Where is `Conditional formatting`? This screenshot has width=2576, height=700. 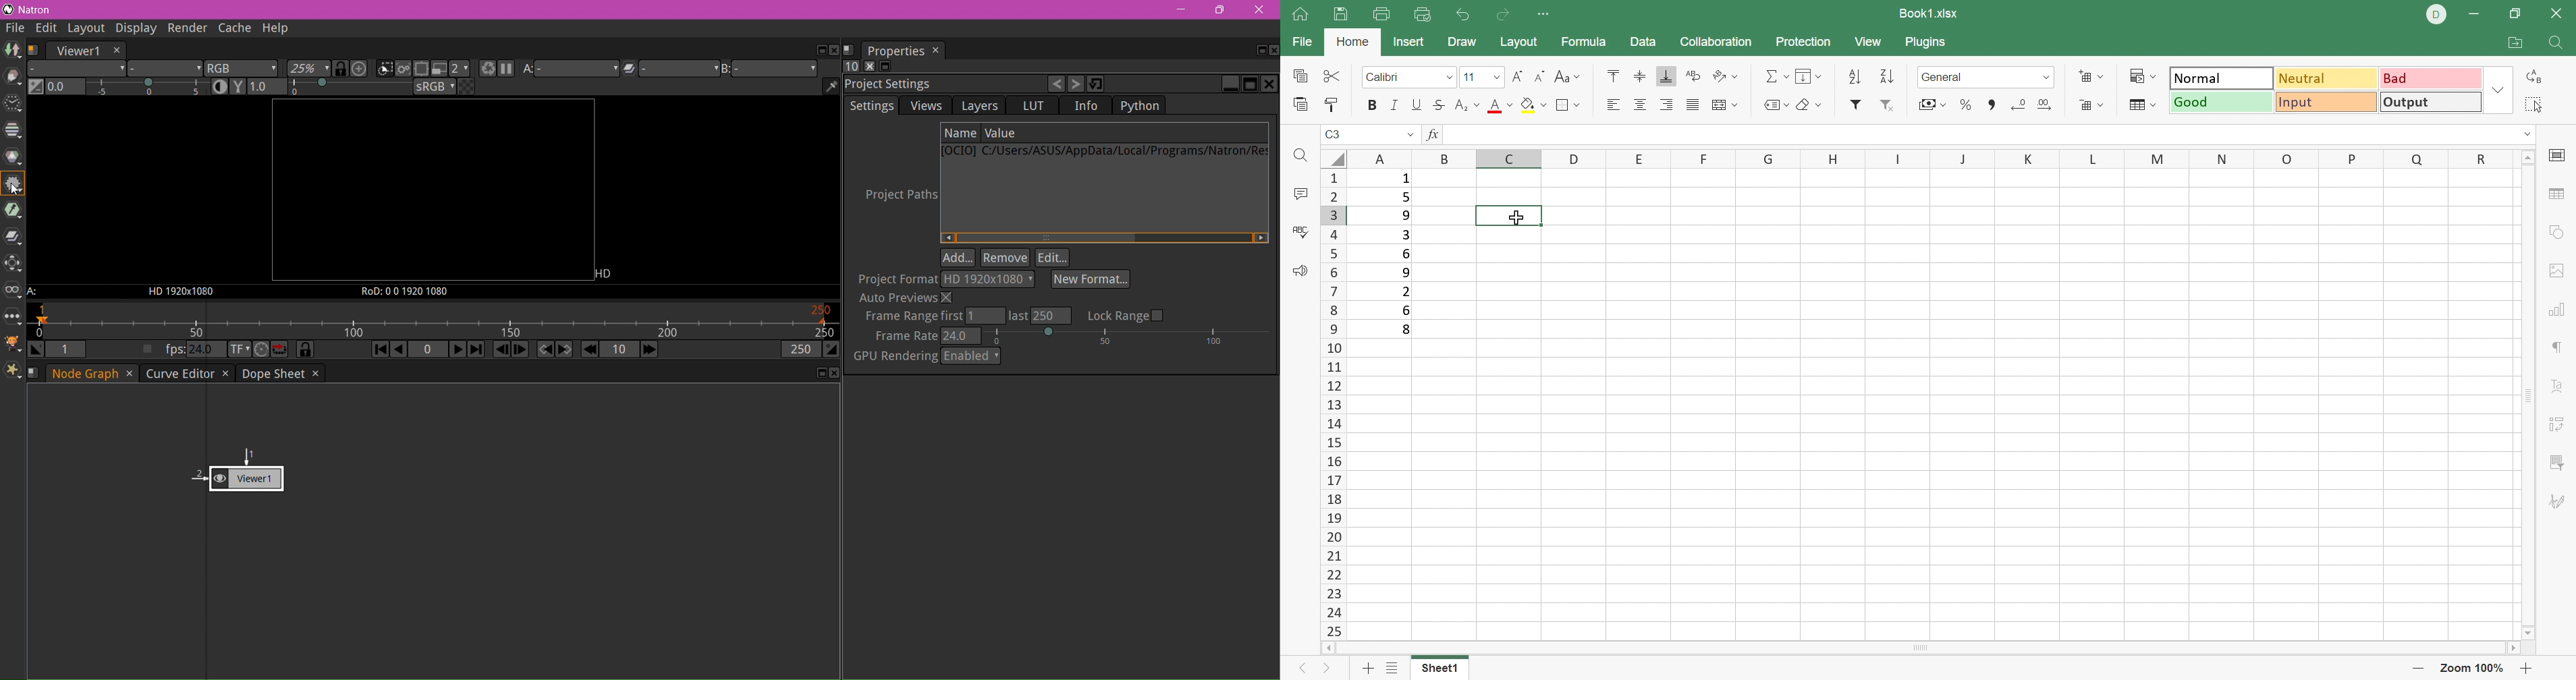 Conditional formatting is located at coordinates (2139, 76).